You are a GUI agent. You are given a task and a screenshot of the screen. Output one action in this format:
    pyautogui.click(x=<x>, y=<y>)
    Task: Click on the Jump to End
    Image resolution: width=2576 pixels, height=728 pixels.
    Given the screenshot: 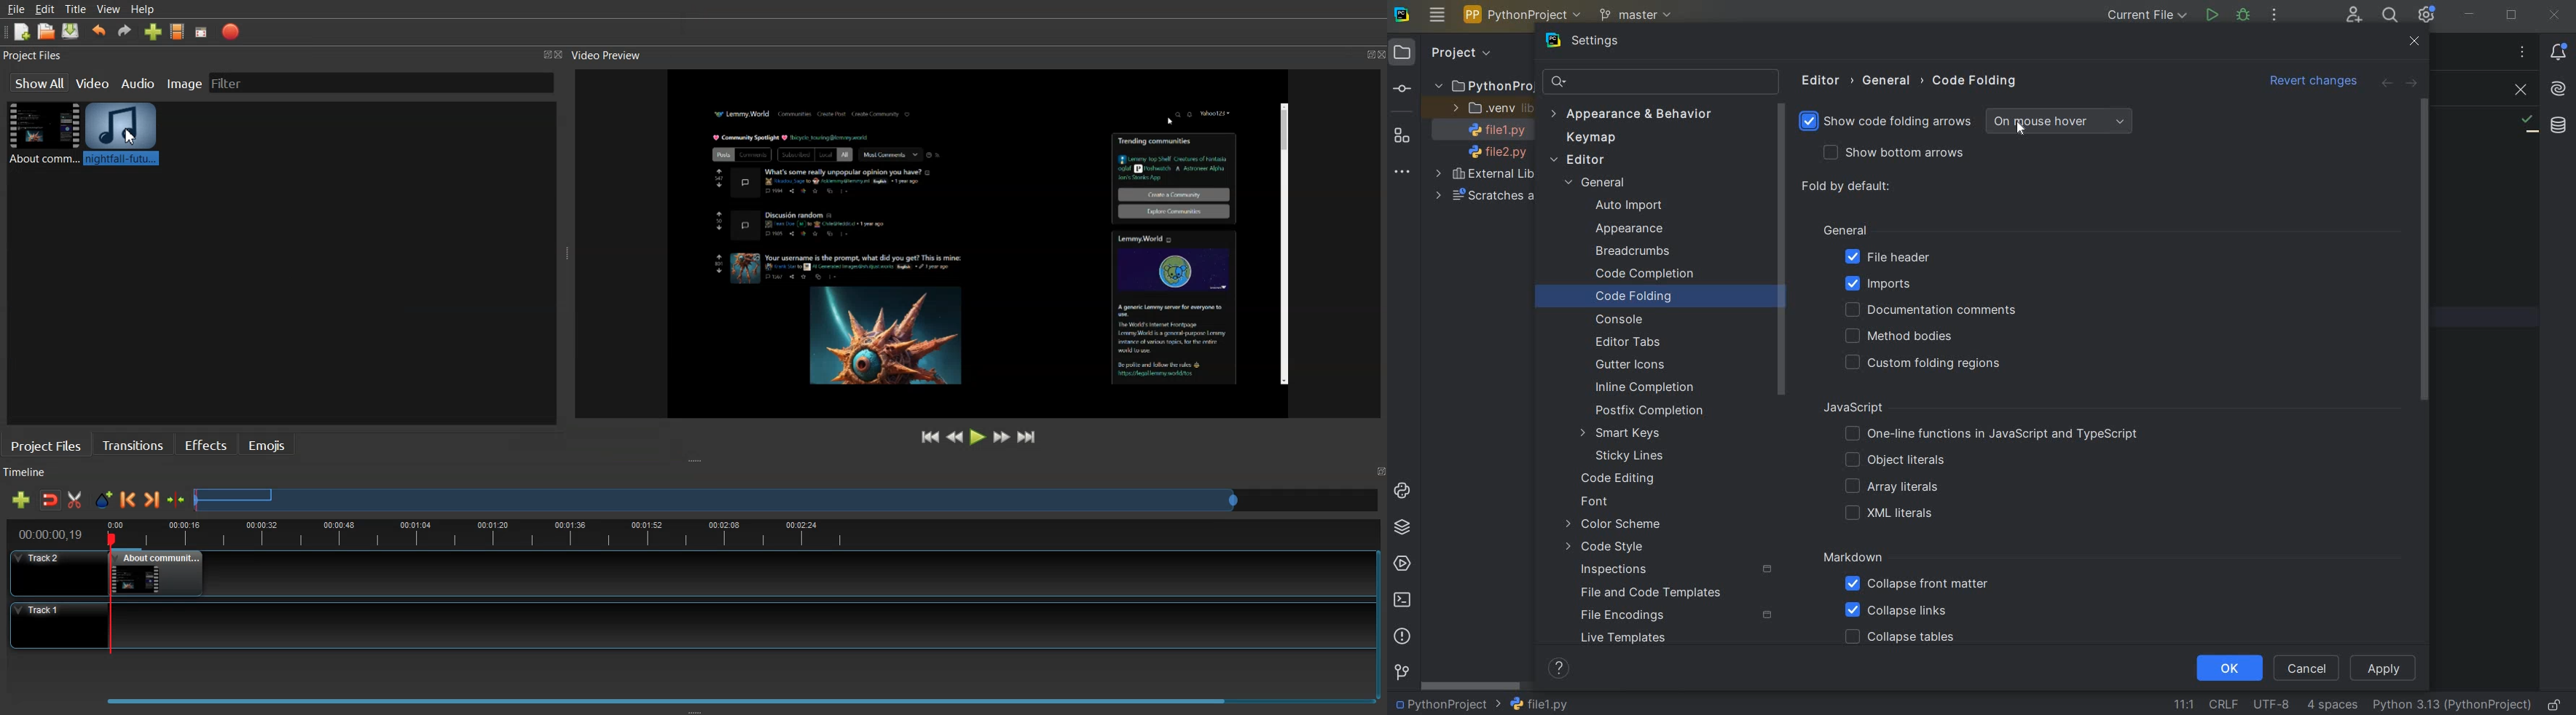 What is the action you would take?
    pyautogui.click(x=1028, y=436)
    